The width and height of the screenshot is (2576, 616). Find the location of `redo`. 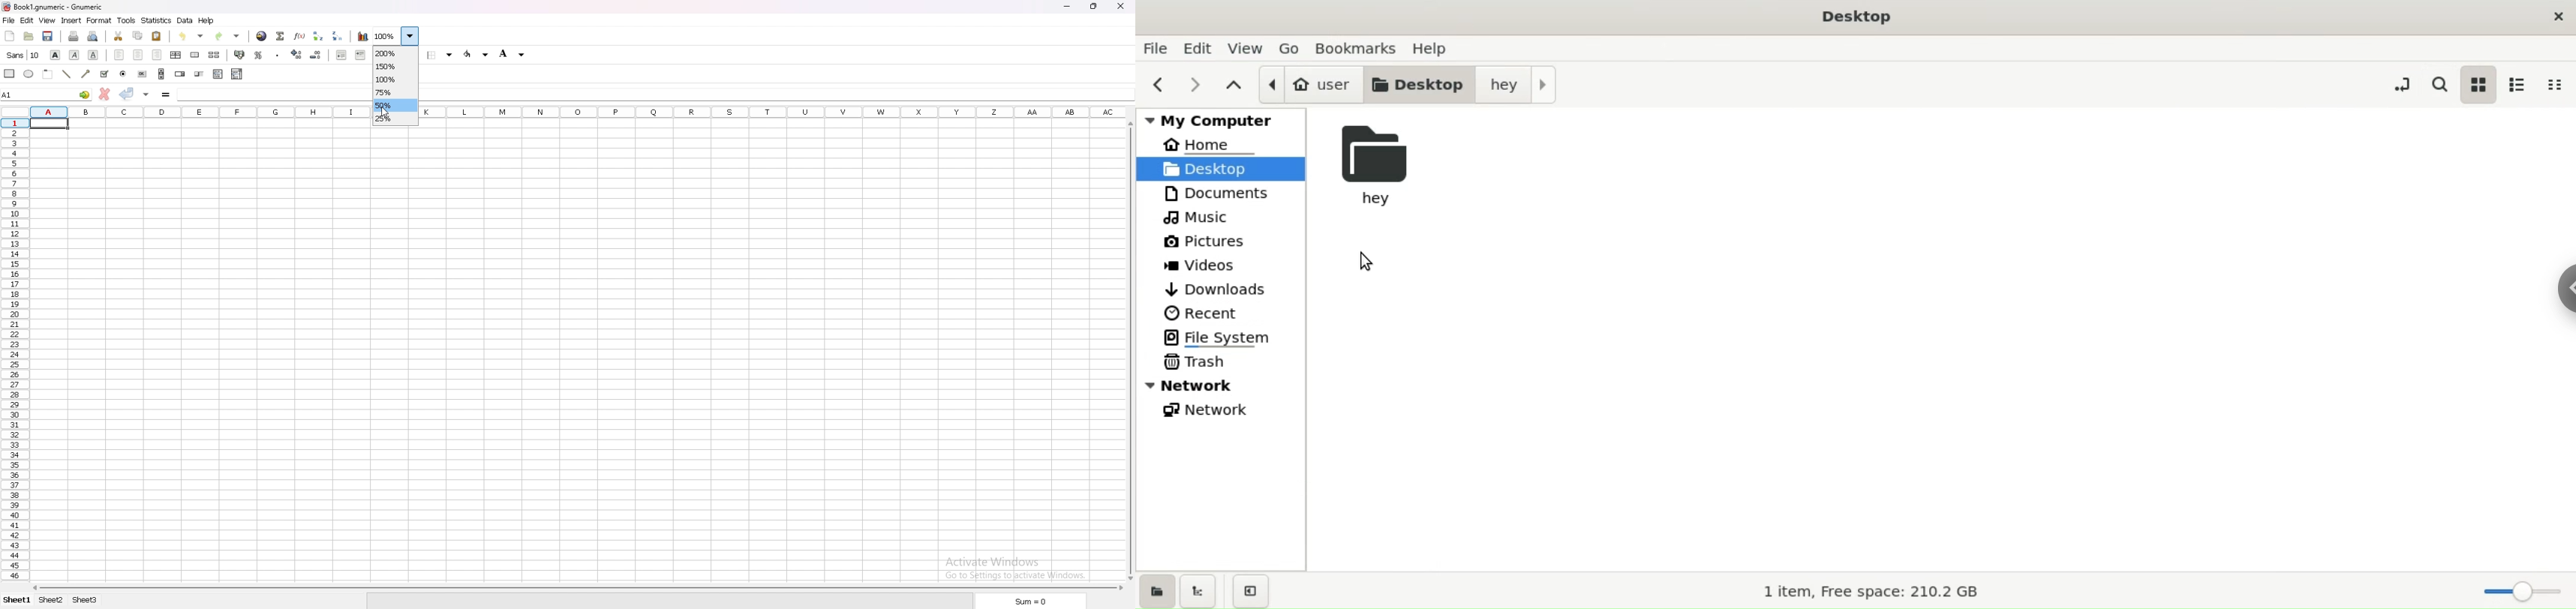

redo is located at coordinates (219, 36).